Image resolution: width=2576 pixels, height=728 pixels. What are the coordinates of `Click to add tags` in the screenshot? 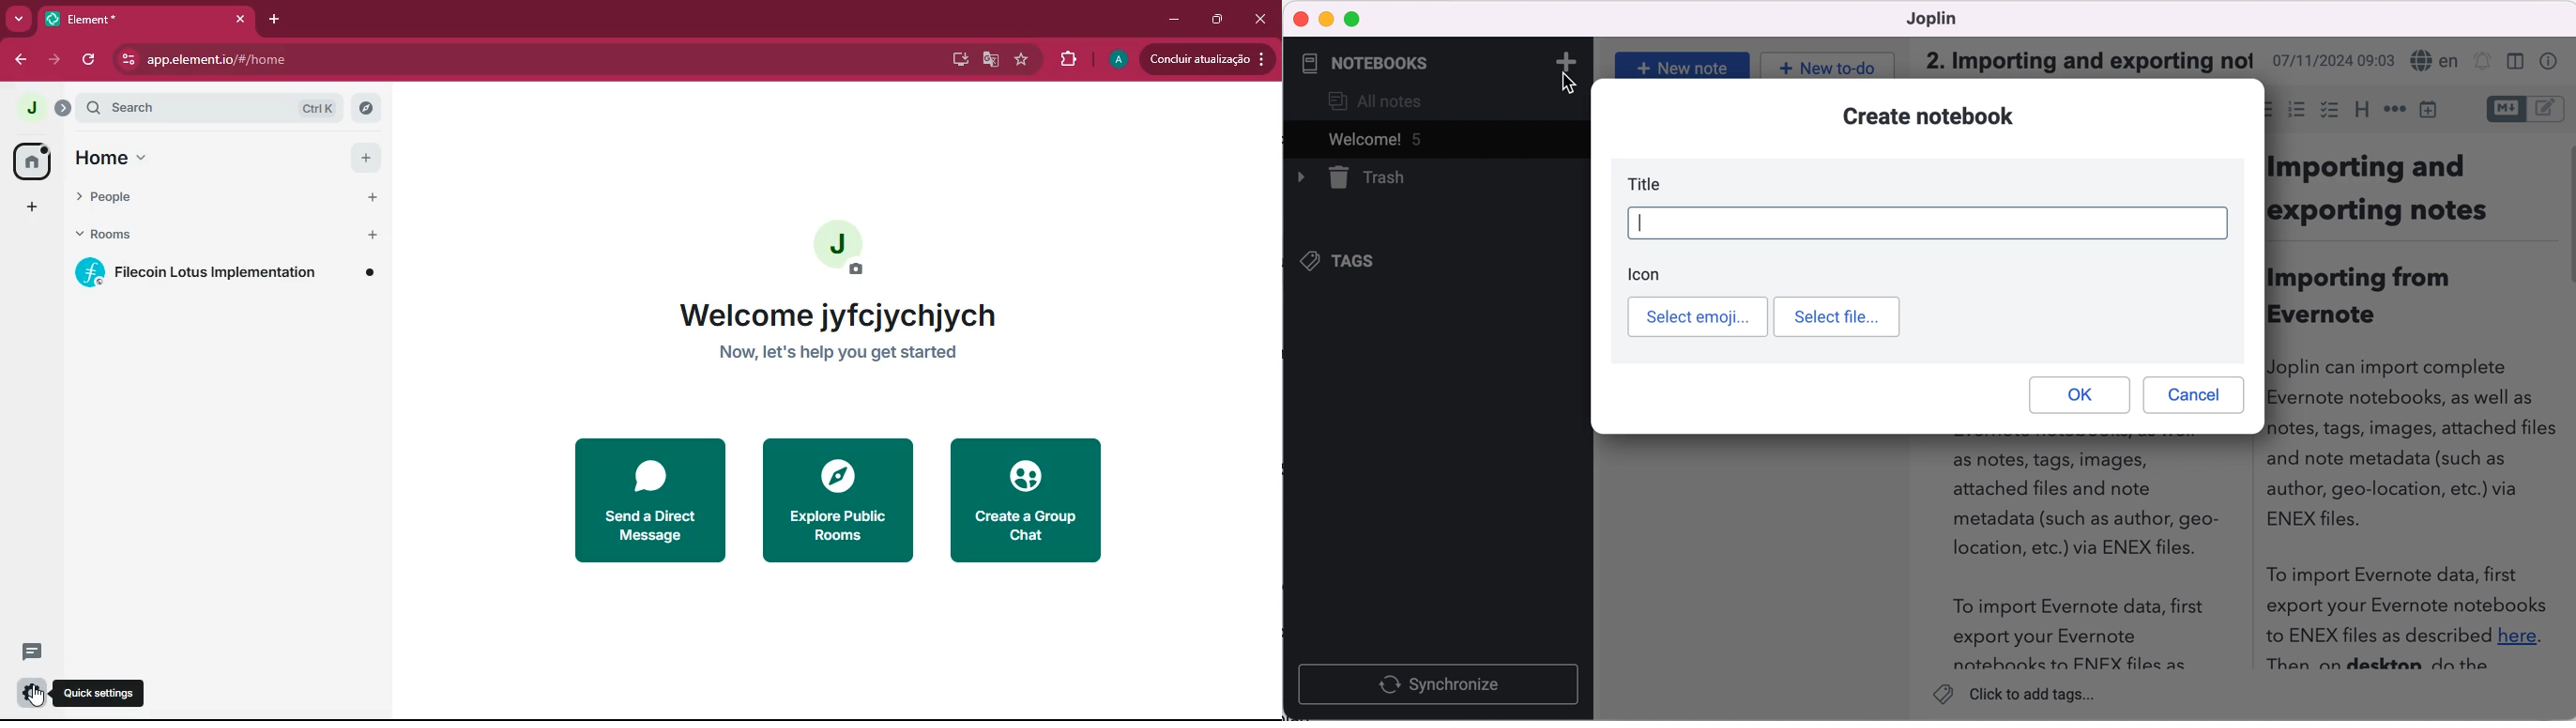 It's located at (2029, 698).